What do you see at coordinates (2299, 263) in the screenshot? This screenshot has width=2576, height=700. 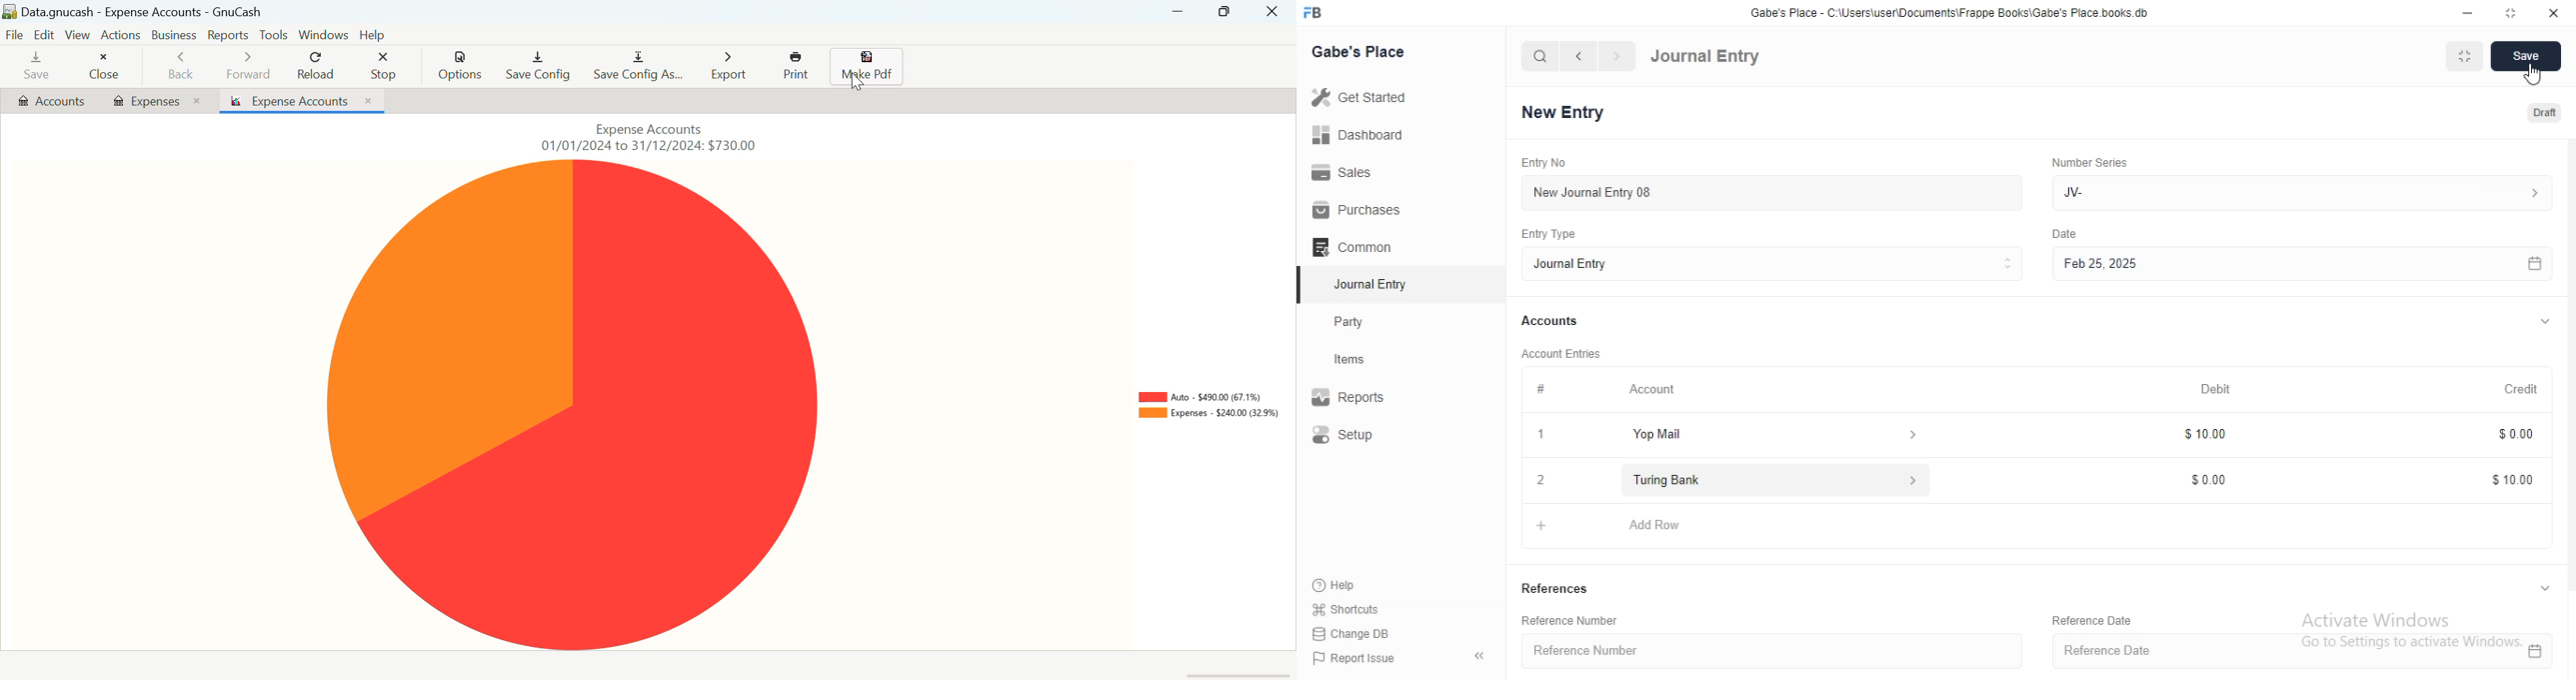 I see `Feb 25, 2025` at bounding box center [2299, 263].